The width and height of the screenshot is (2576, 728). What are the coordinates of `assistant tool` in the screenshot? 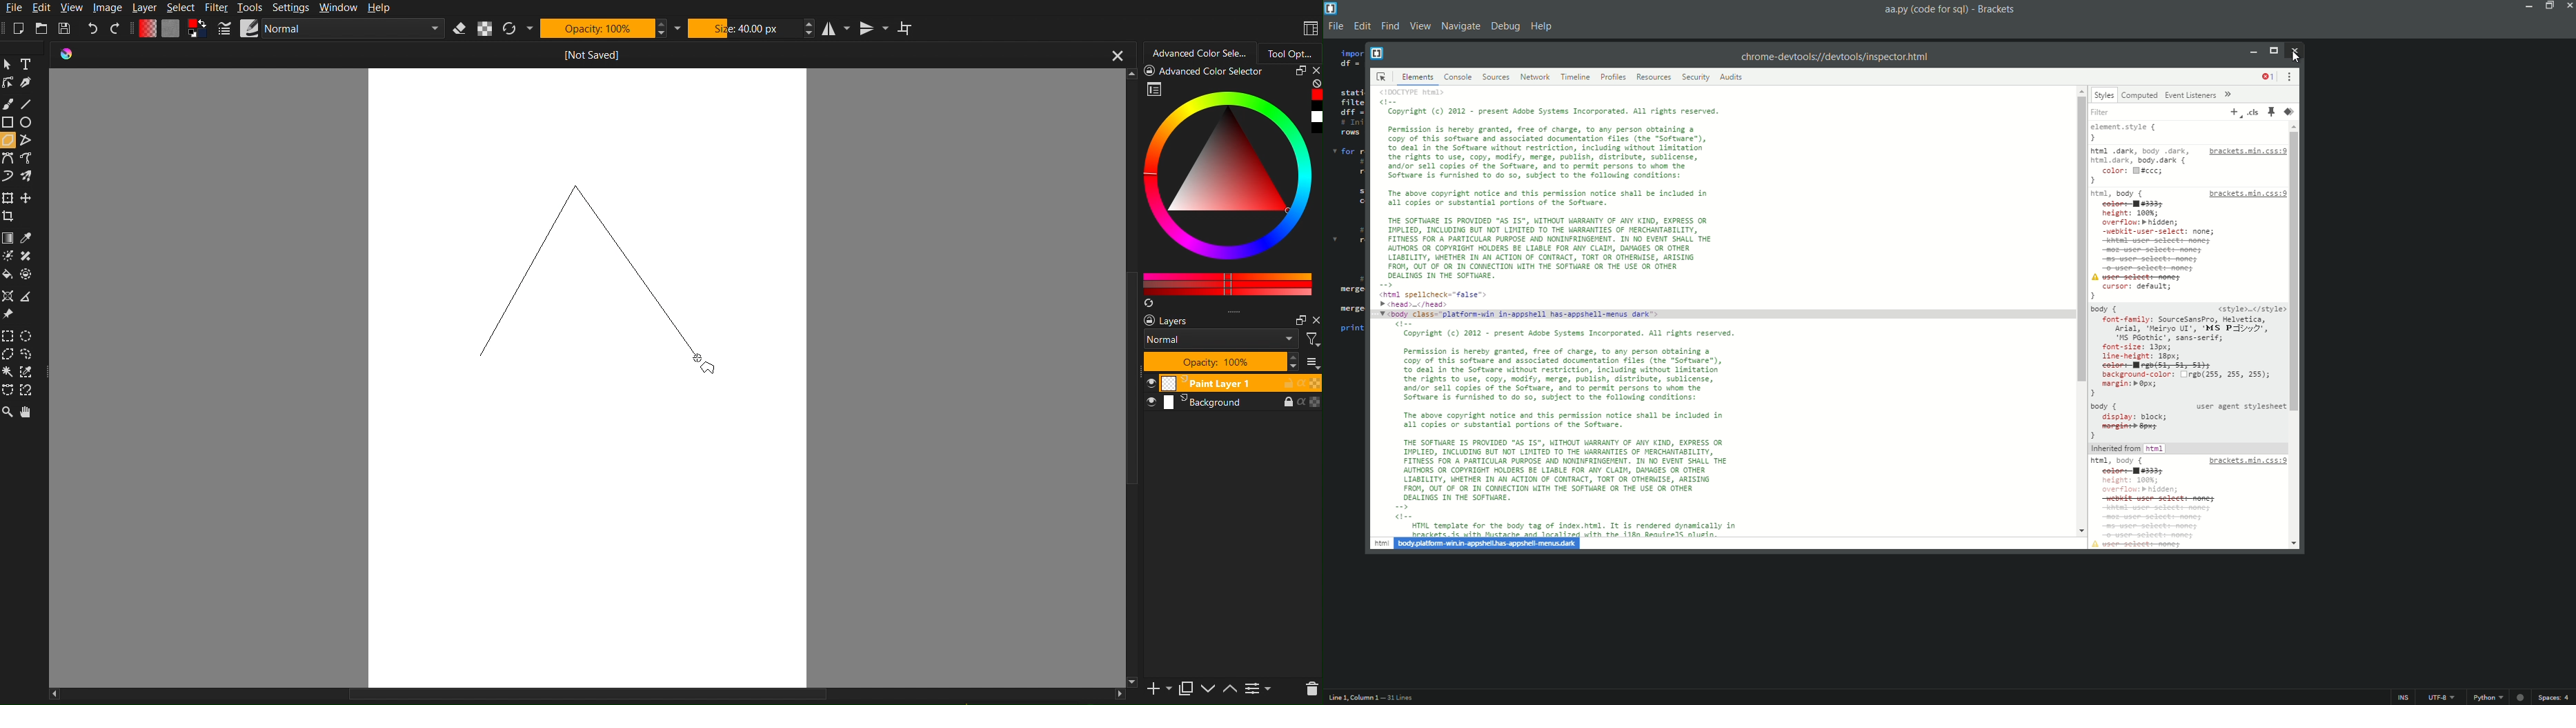 It's located at (9, 295).